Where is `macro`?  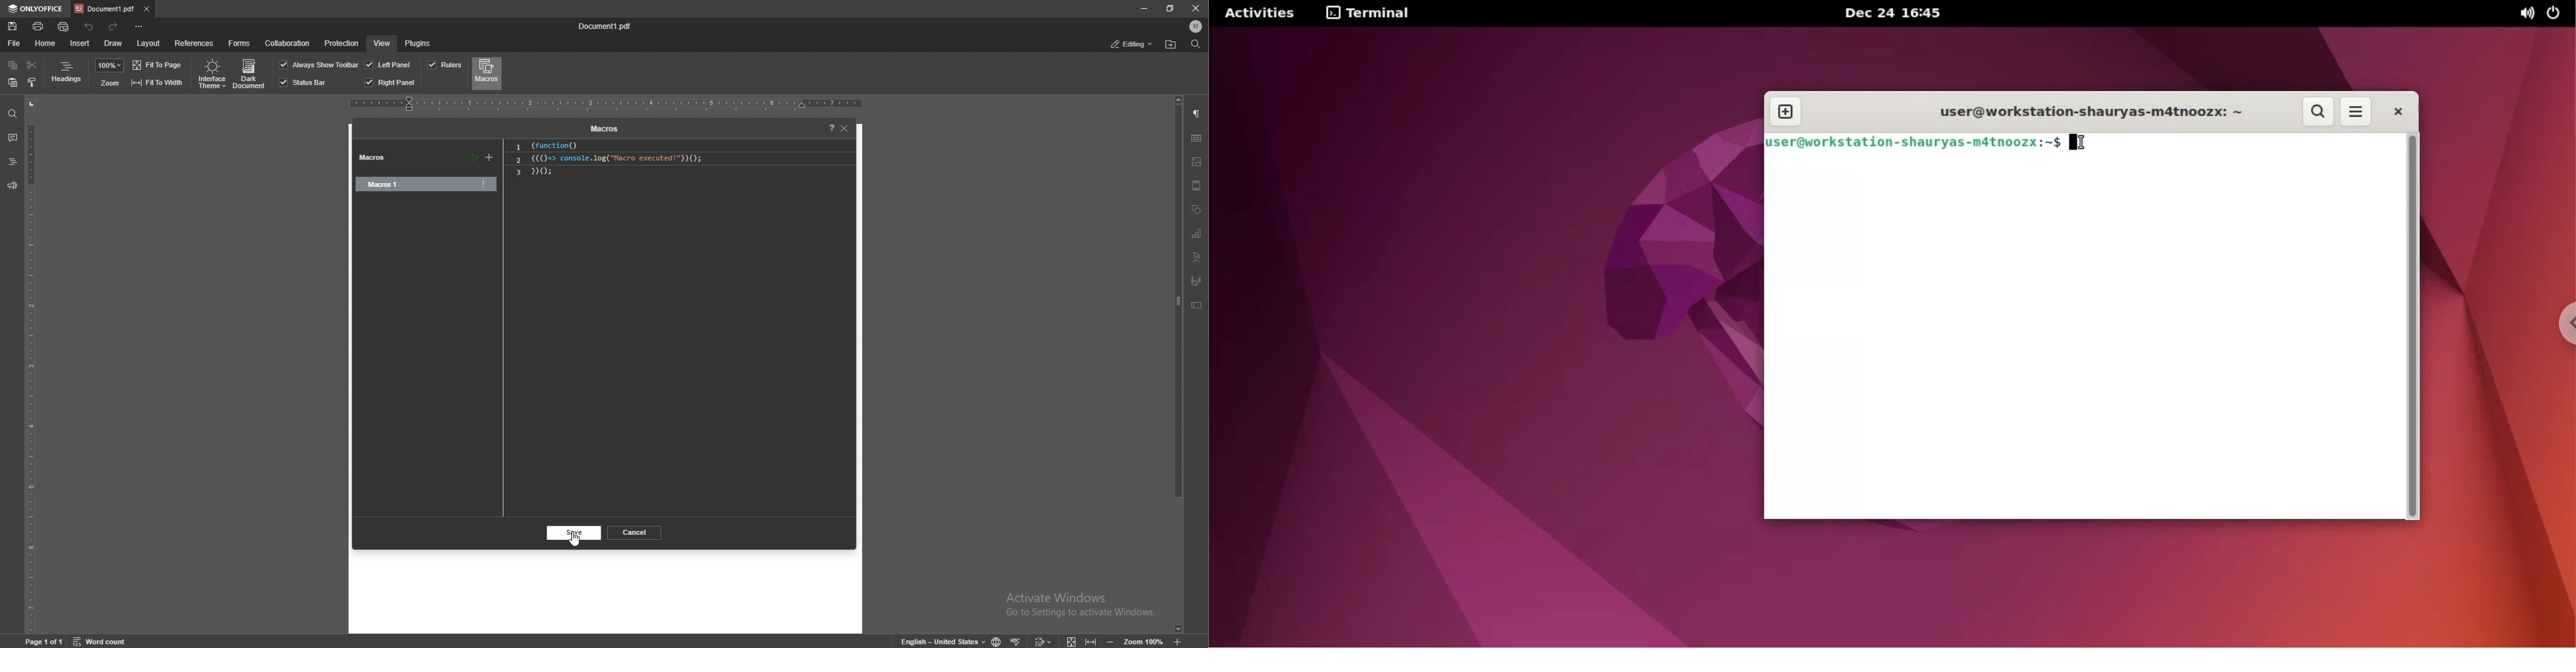 macro is located at coordinates (411, 184).